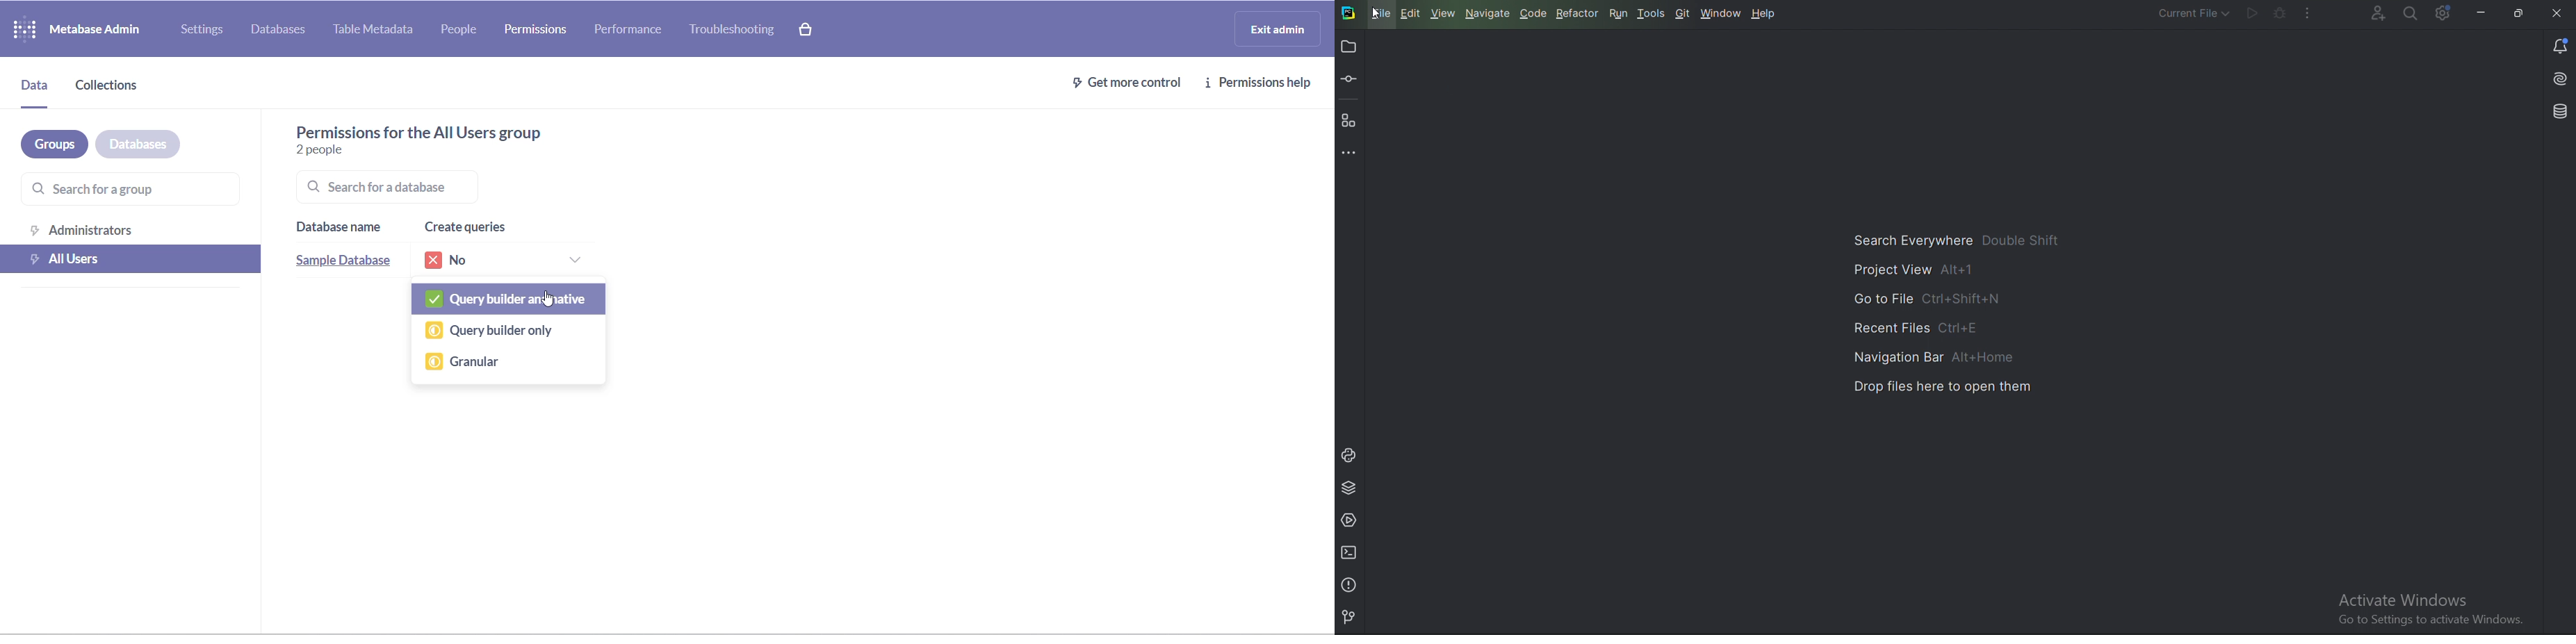 The image size is (2576, 644). What do you see at coordinates (1352, 154) in the screenshot?
I see `More tool windows` at bounding box center [1352, 154].